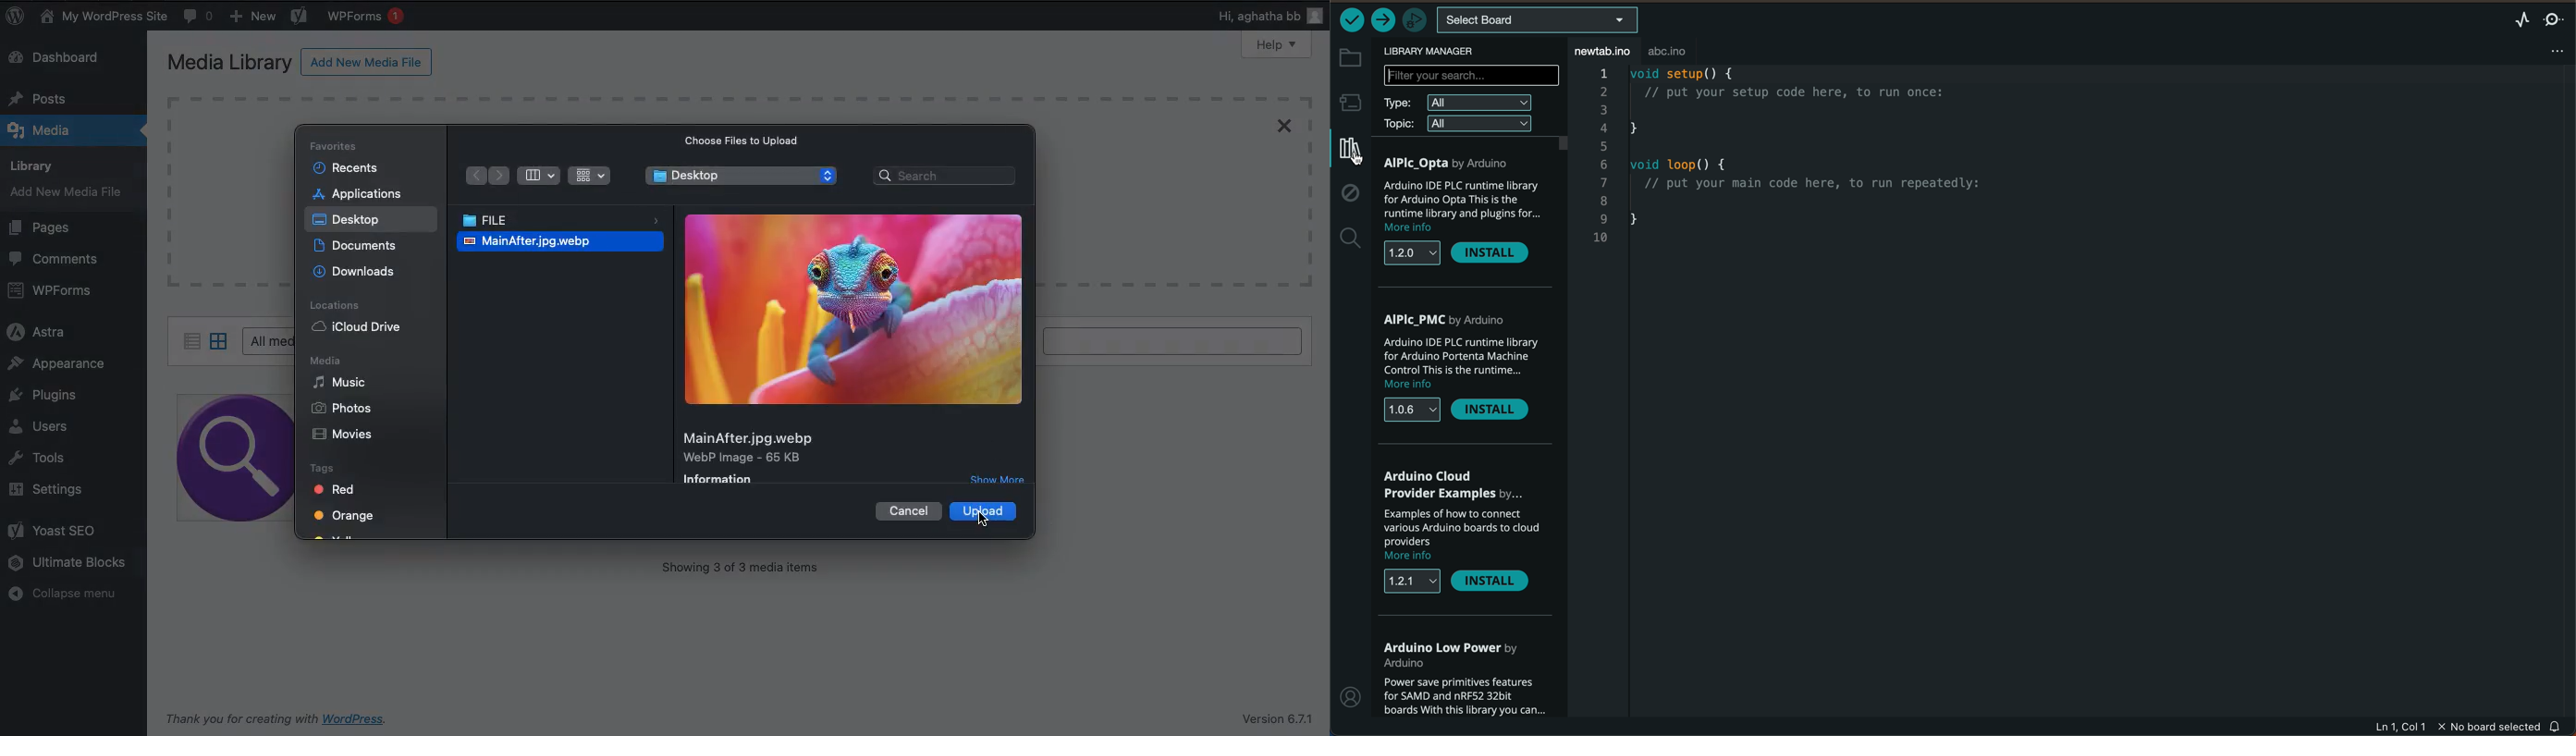 Image resolution: width=2576 pixels, height=756 pixels. I want to click on debugger, so click(1412, 19).